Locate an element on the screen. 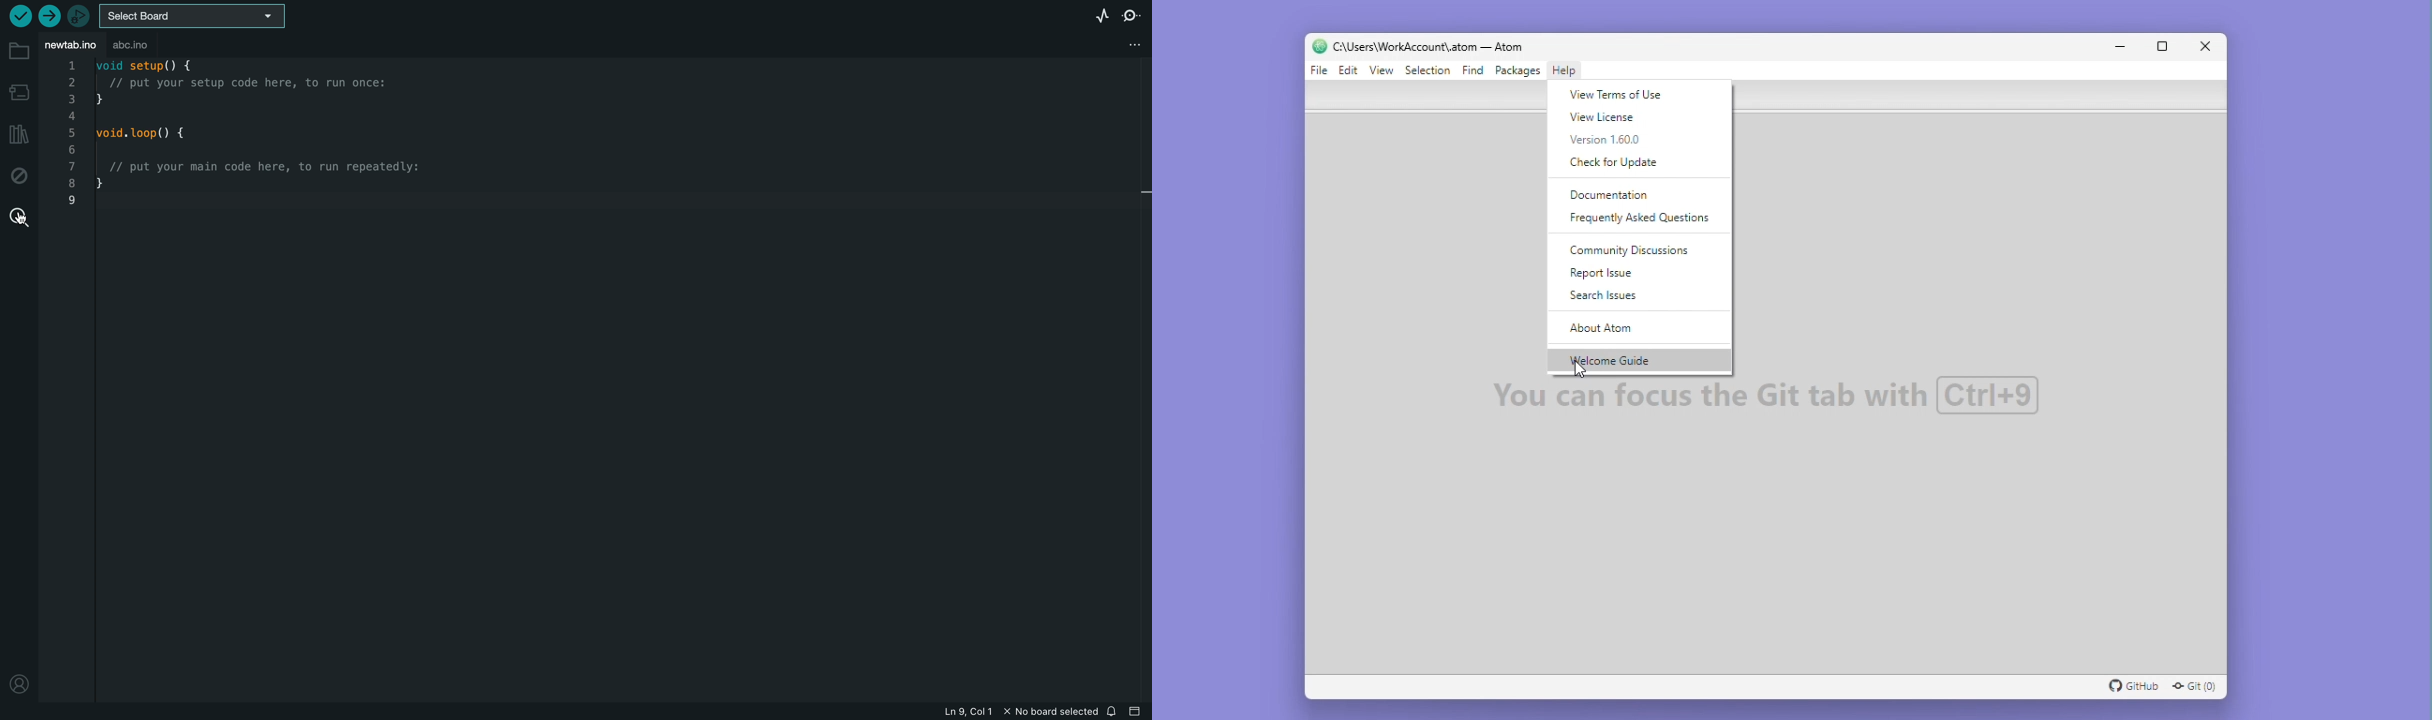 Image resolution: width=2436 pixels, height=728 pixels. Find is located at coordinates (1474, 71).